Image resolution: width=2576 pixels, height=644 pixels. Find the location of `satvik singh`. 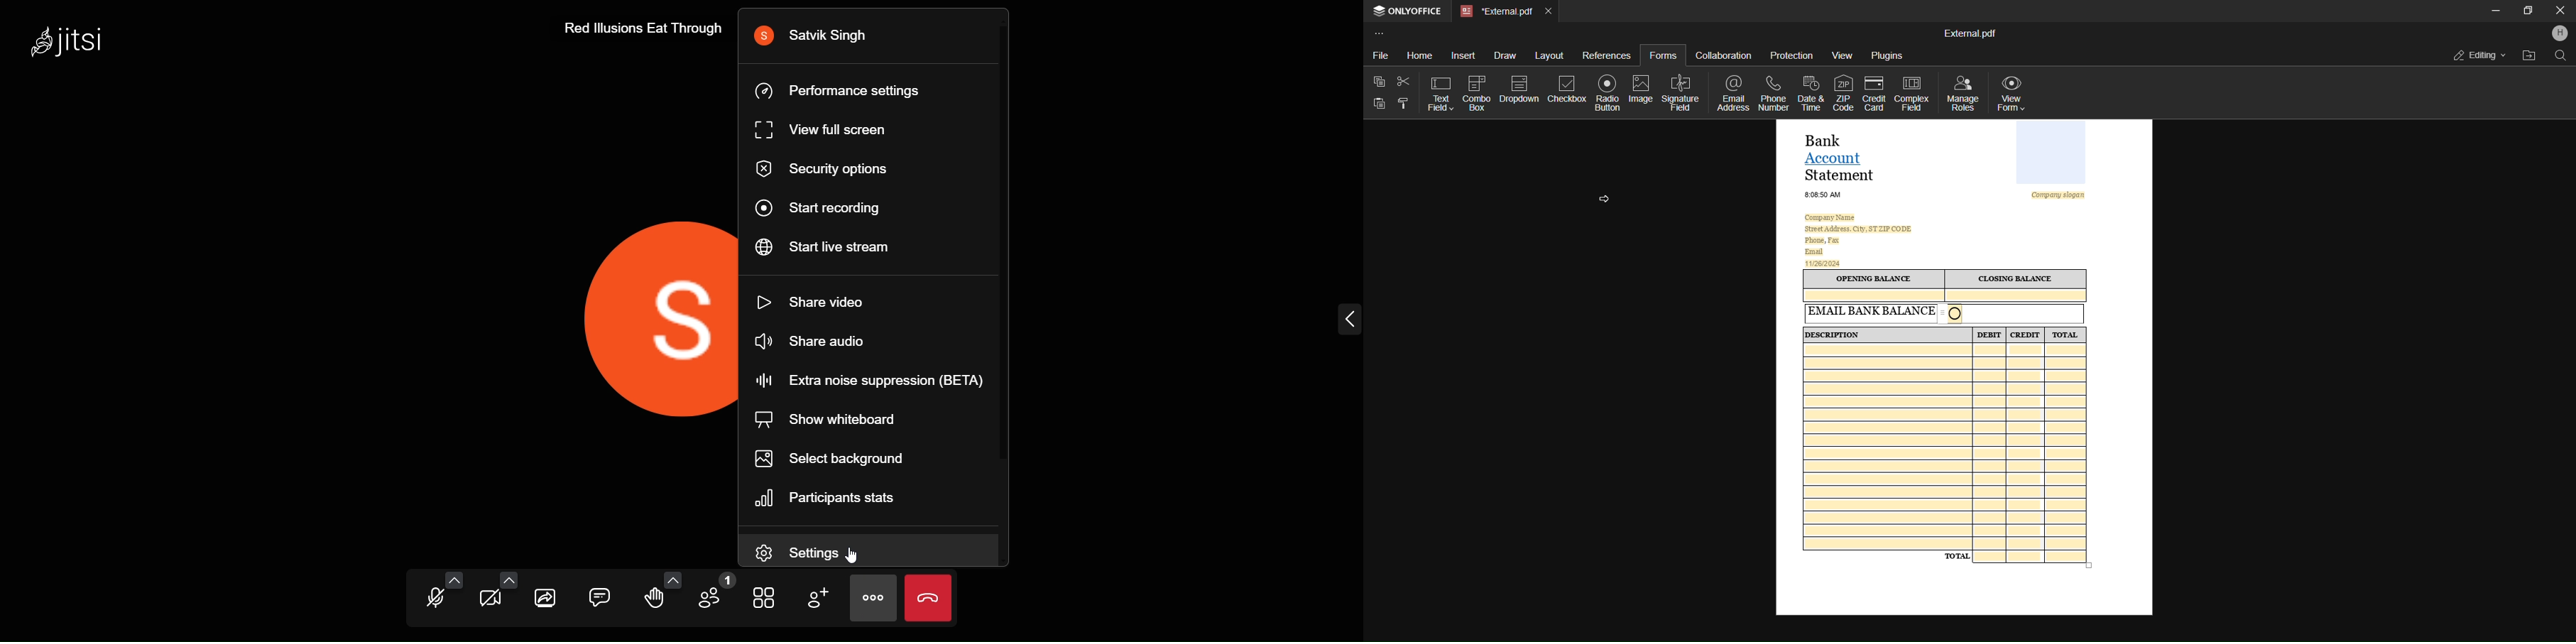

satvik singh is located at coordinates (817, 36).